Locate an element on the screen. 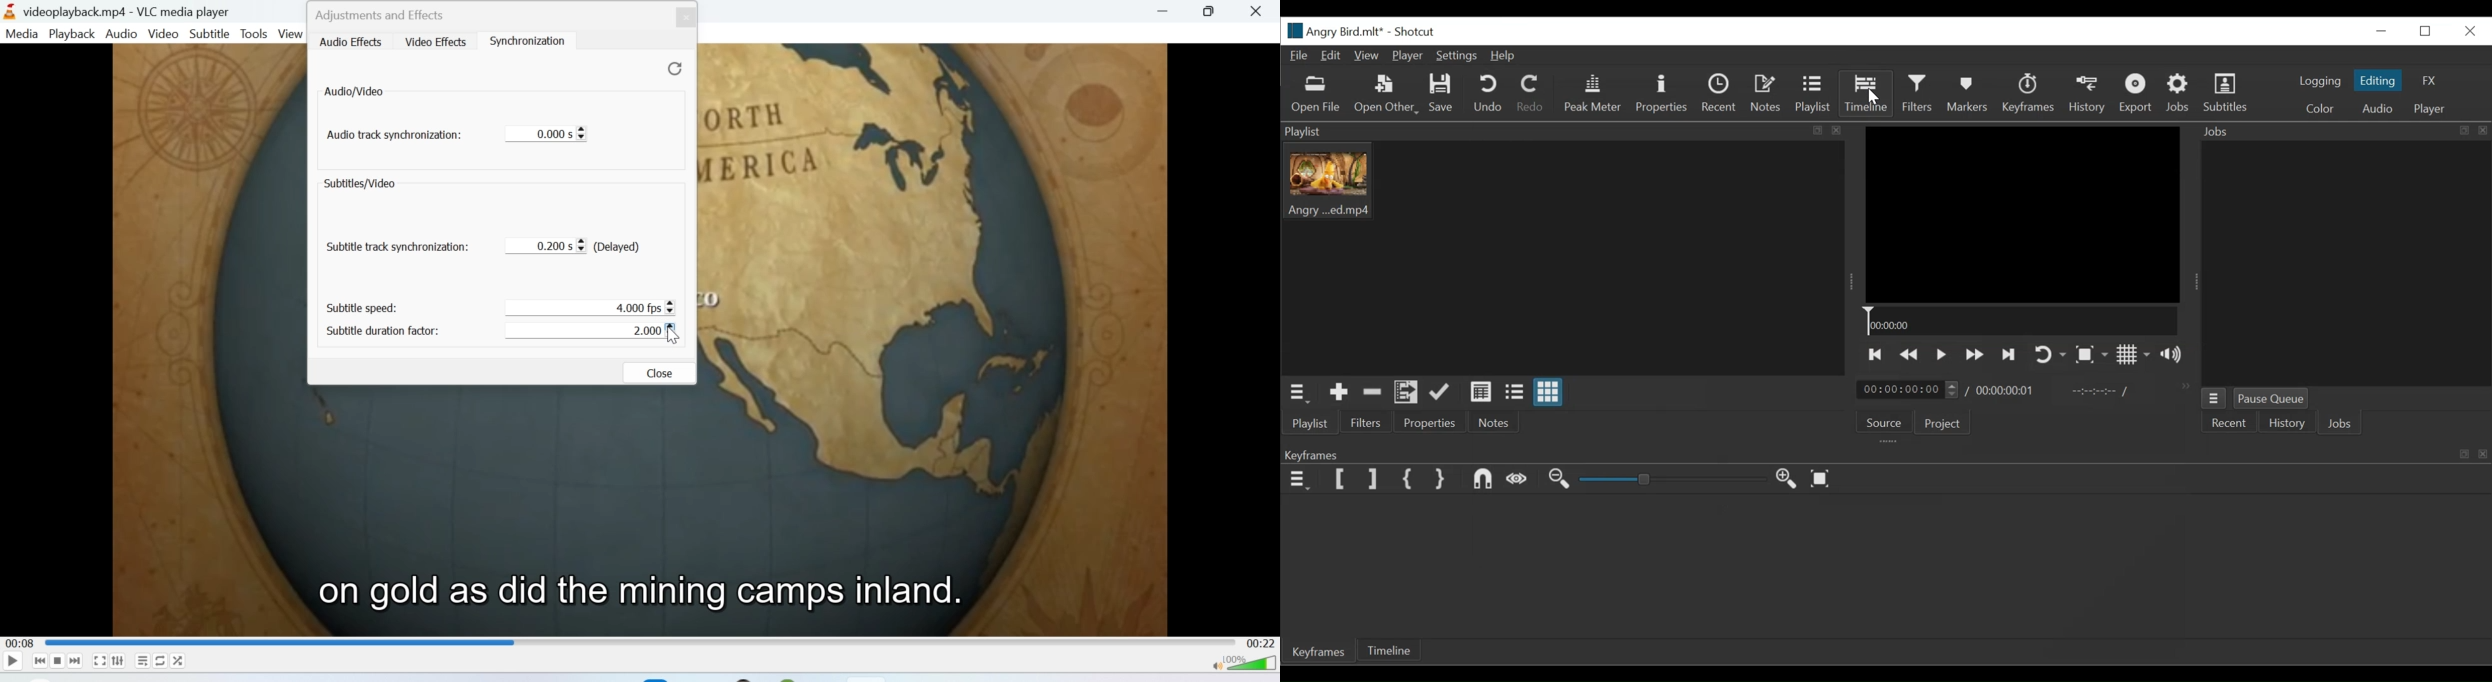 This screenshot has height=700, width=2492. File is located at coordinates (1298, 55).